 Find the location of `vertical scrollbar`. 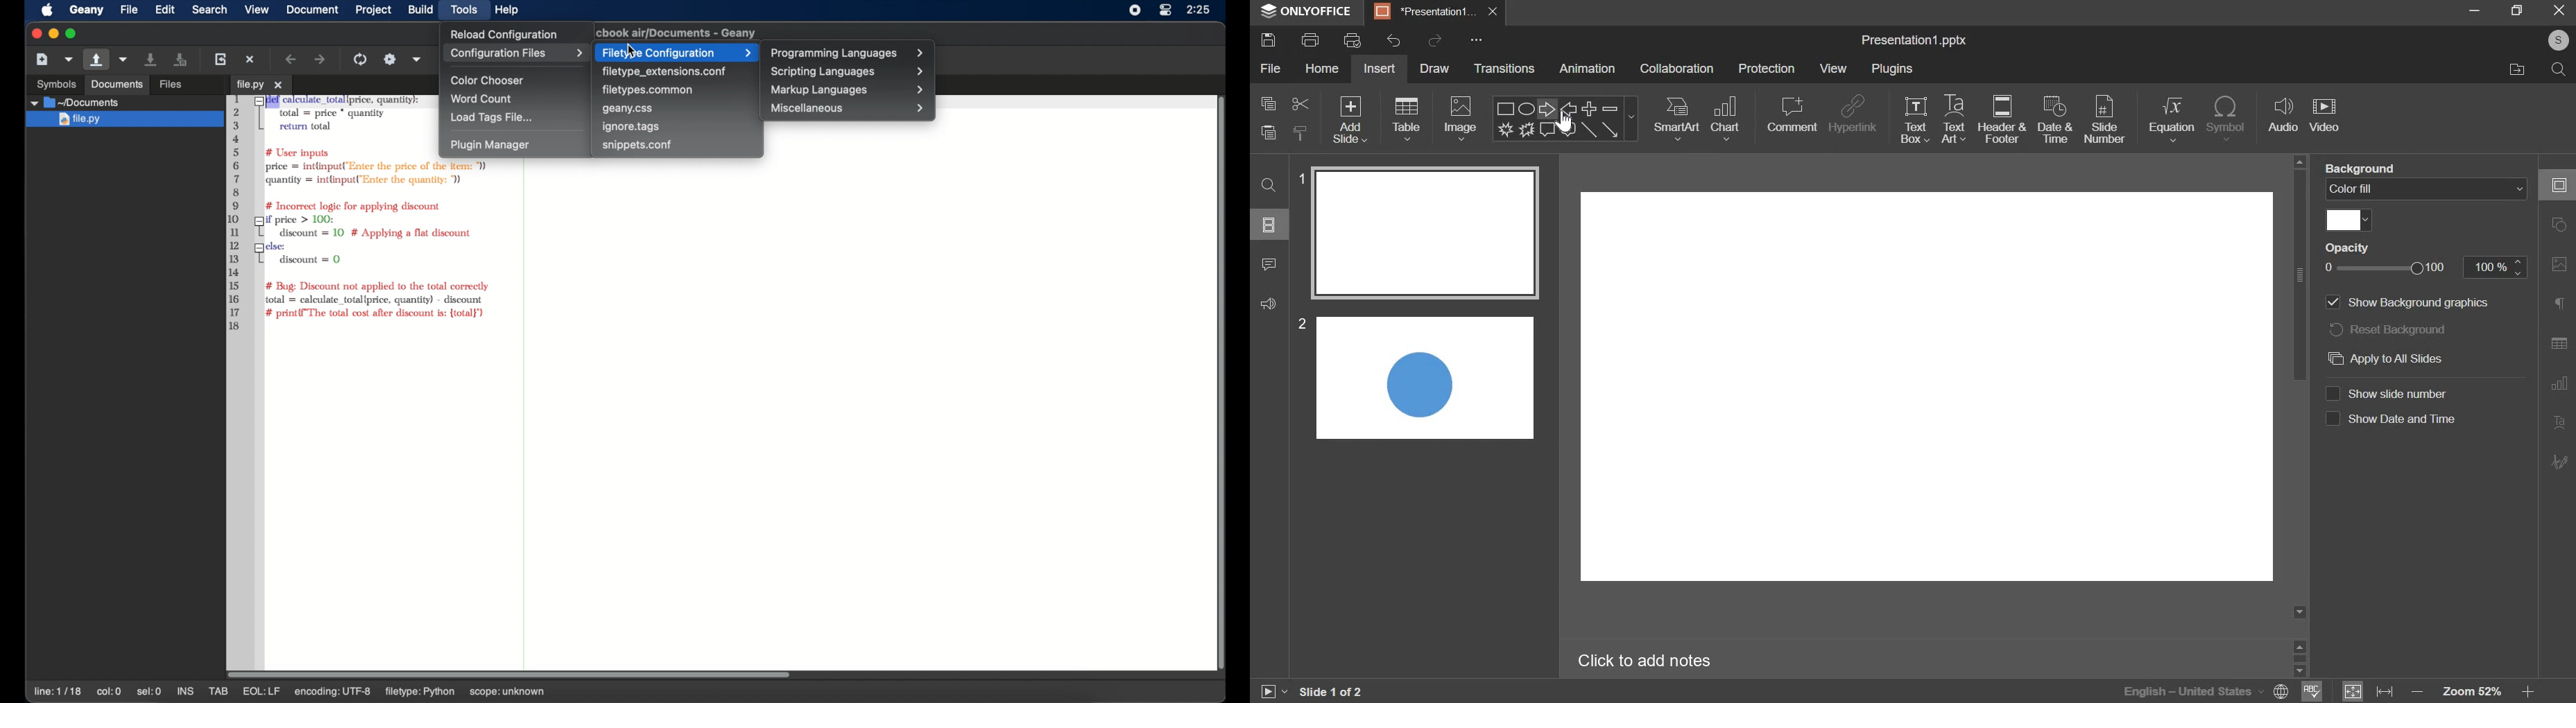

vertical scrollbar is located at coordinates (2300, 277).